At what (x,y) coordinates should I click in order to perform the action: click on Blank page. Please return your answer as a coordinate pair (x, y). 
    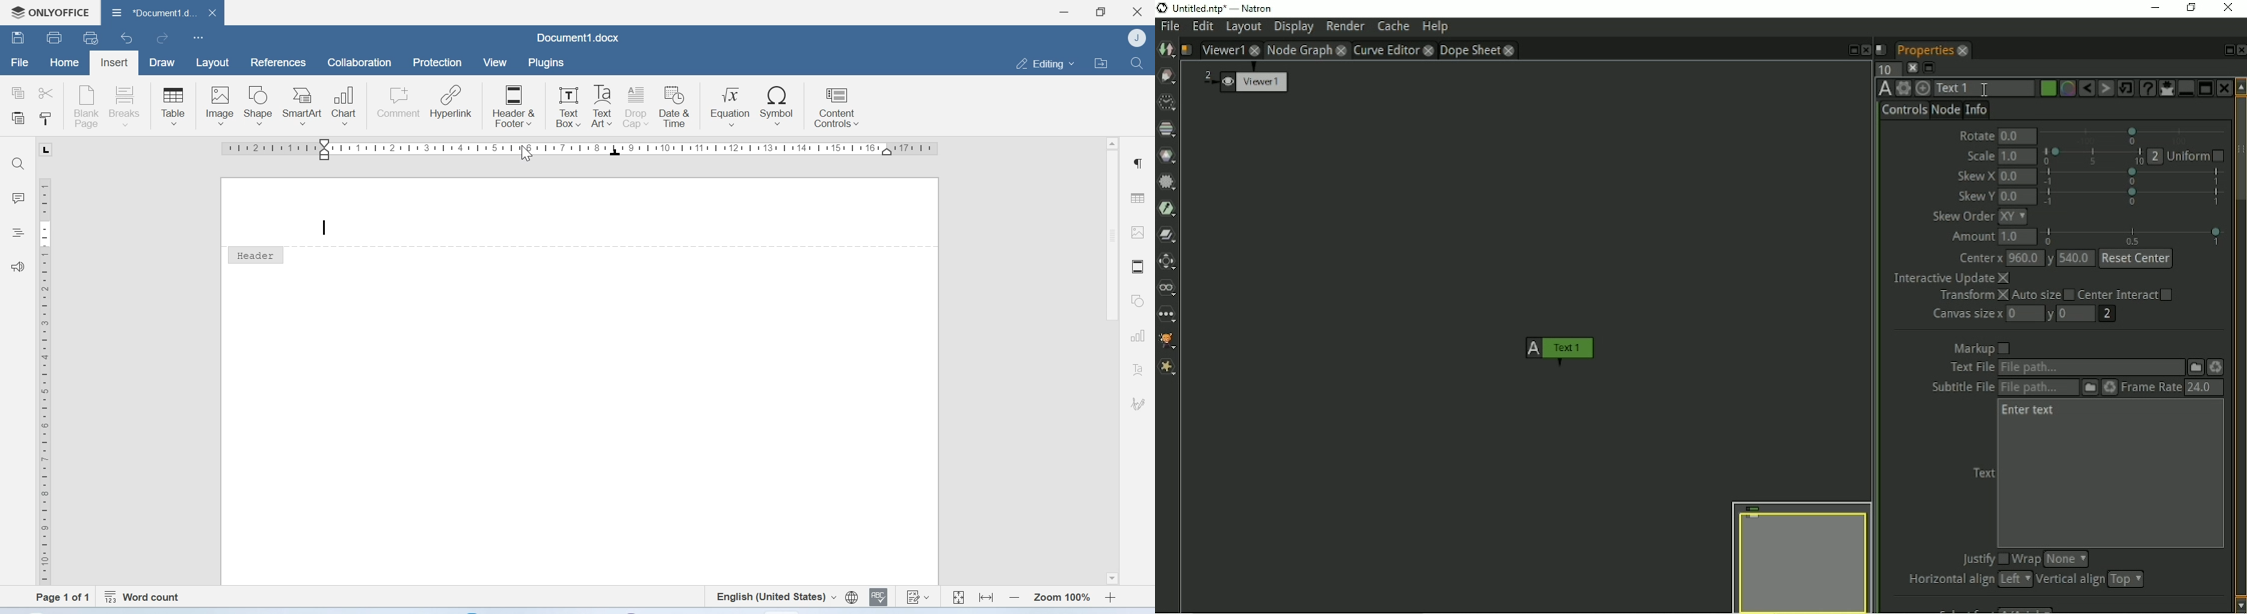
    Looking at the image, I should click on (87, 105).